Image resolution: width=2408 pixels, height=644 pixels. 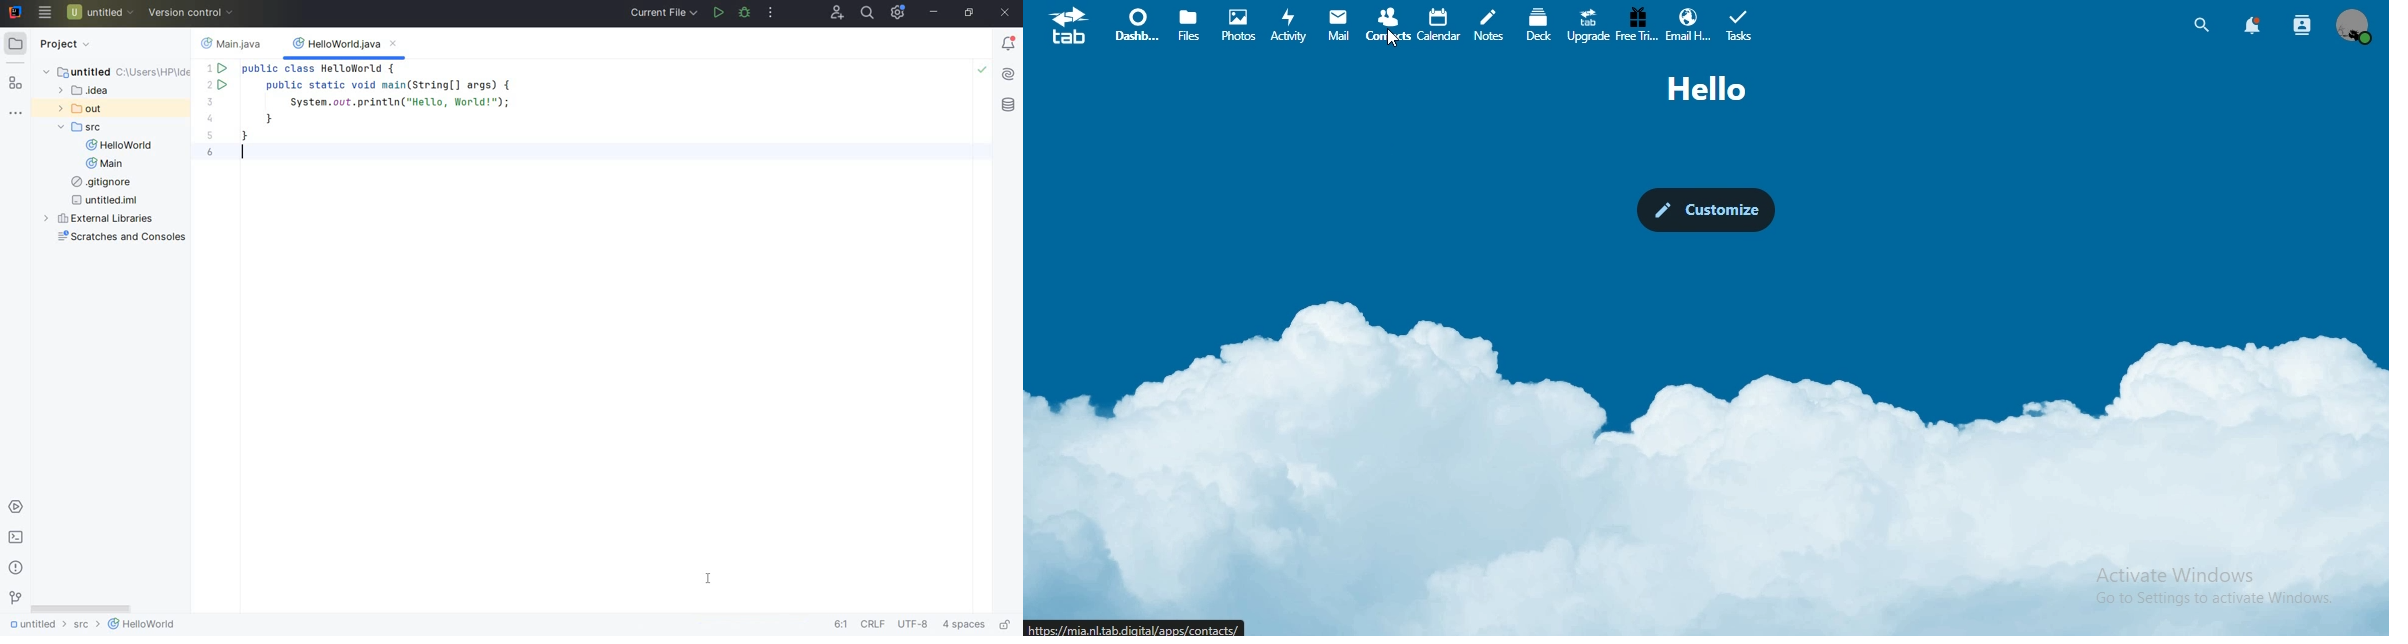 What do you see at coordinates (1236, 24) in the screenshot?
I see `photos` at bounding box center [1236, 24].